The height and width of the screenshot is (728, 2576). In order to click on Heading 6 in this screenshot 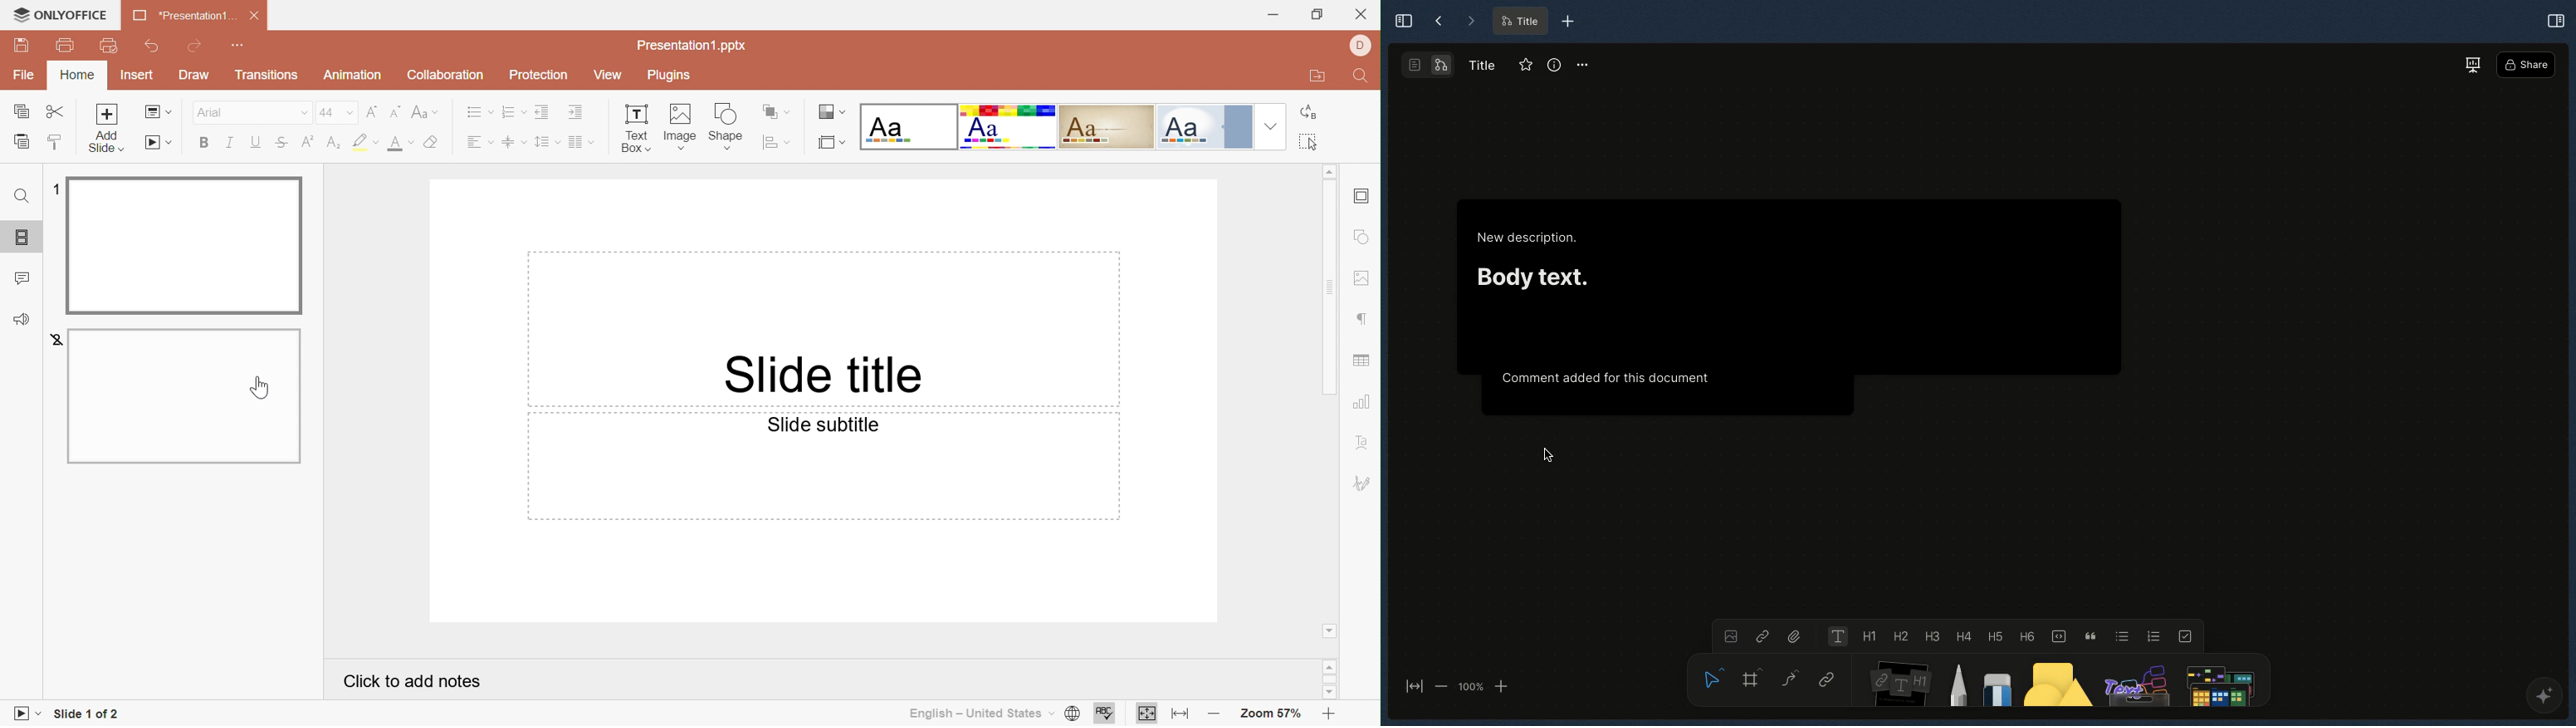, I will do `click(2026, 635)`.